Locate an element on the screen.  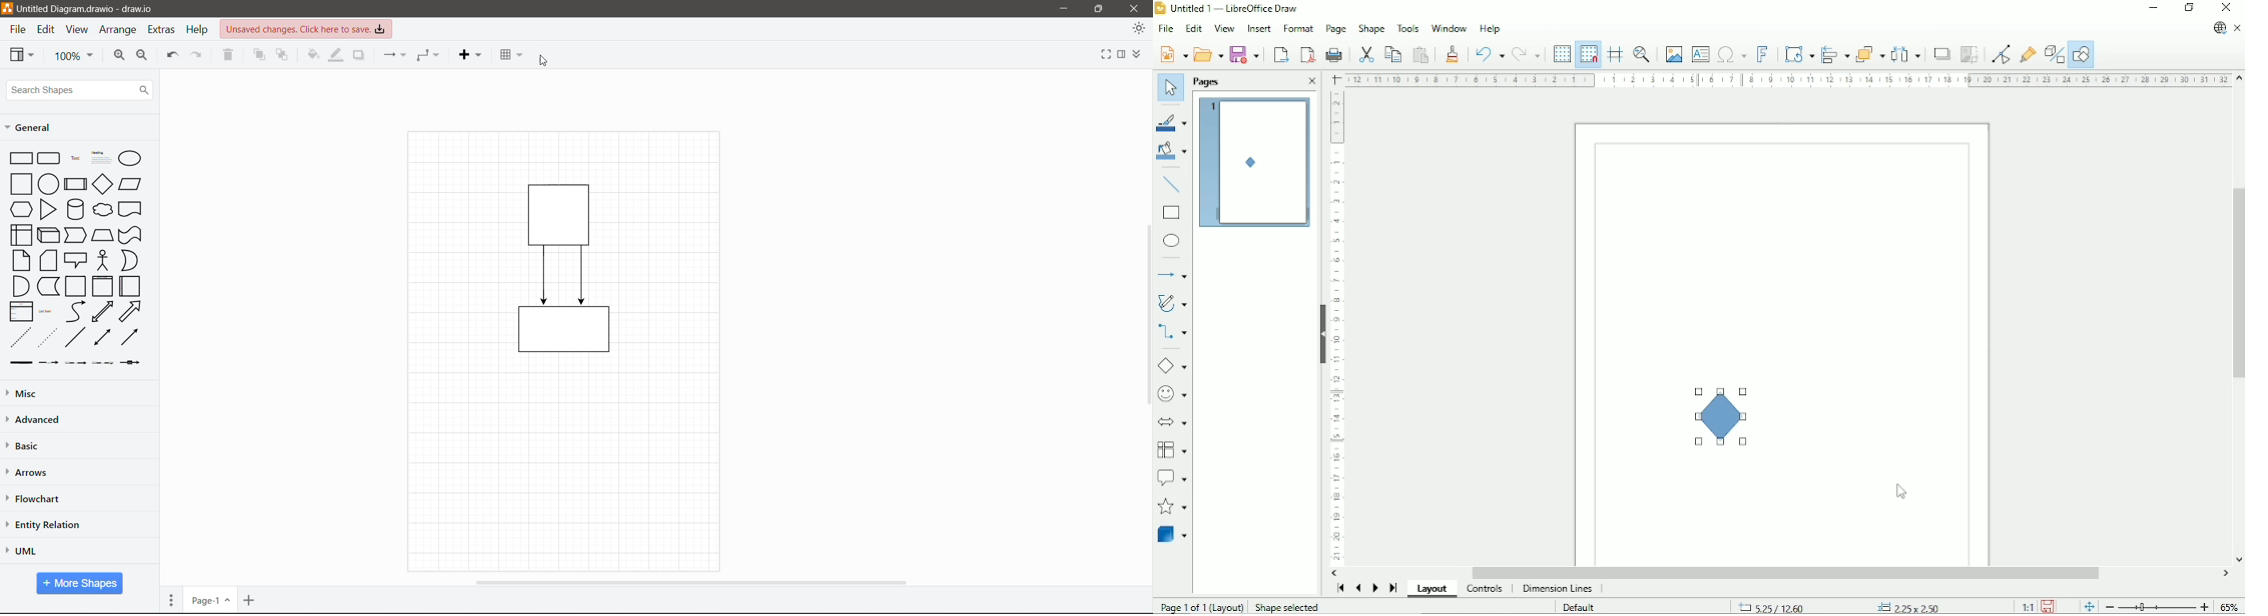
Help is located at coordinates (199, 29).